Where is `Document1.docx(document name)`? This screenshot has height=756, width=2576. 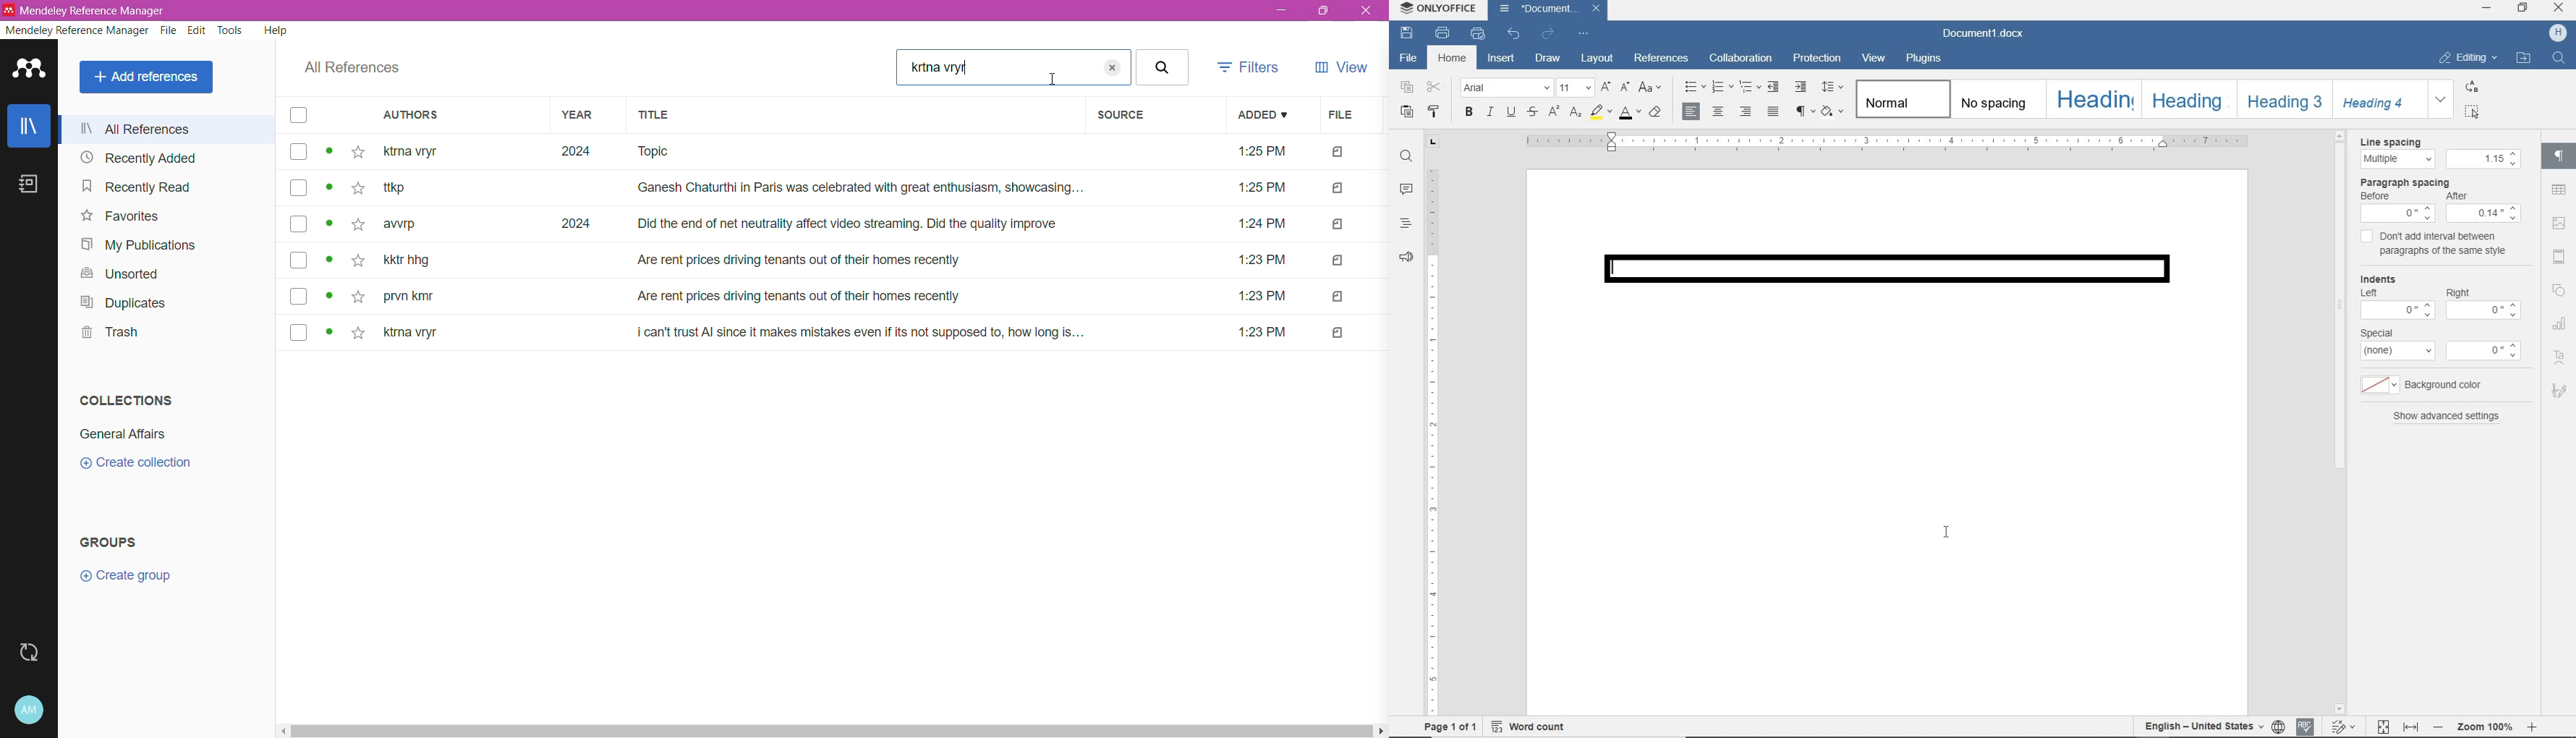 Document1.docx(document name) is located at coordinates (1989, 34).